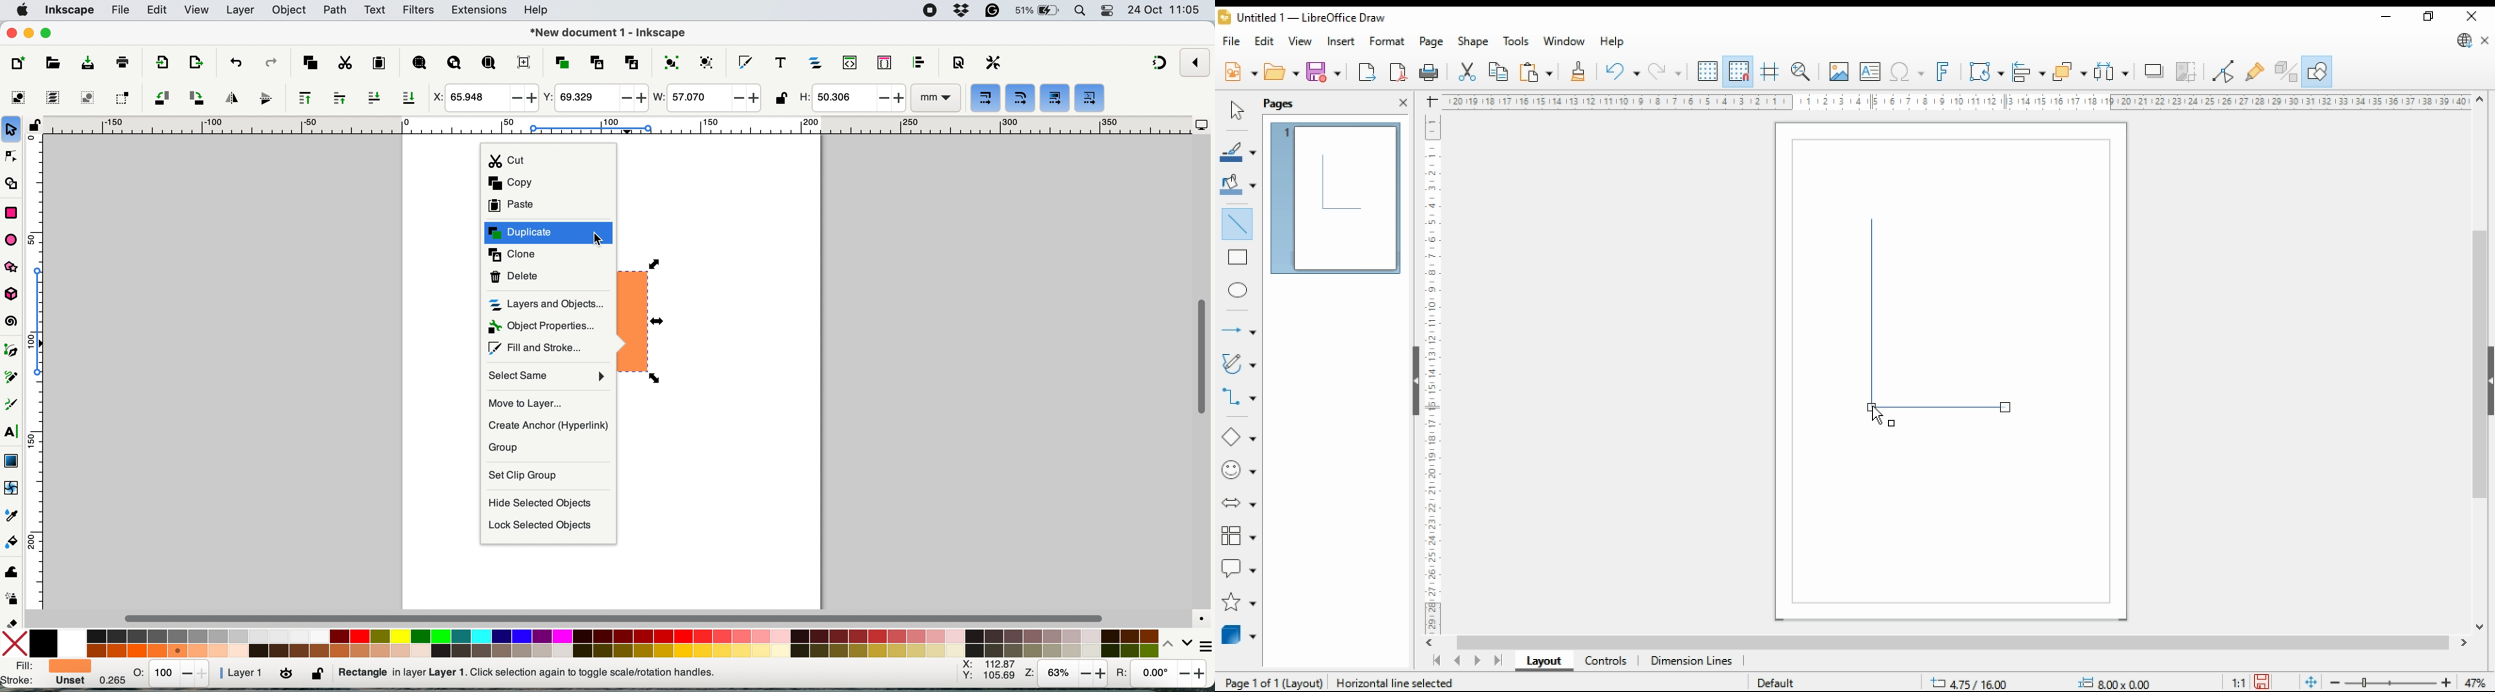 The image size is (2520, 700). I want to click on zoom center page, so click(524, 62).